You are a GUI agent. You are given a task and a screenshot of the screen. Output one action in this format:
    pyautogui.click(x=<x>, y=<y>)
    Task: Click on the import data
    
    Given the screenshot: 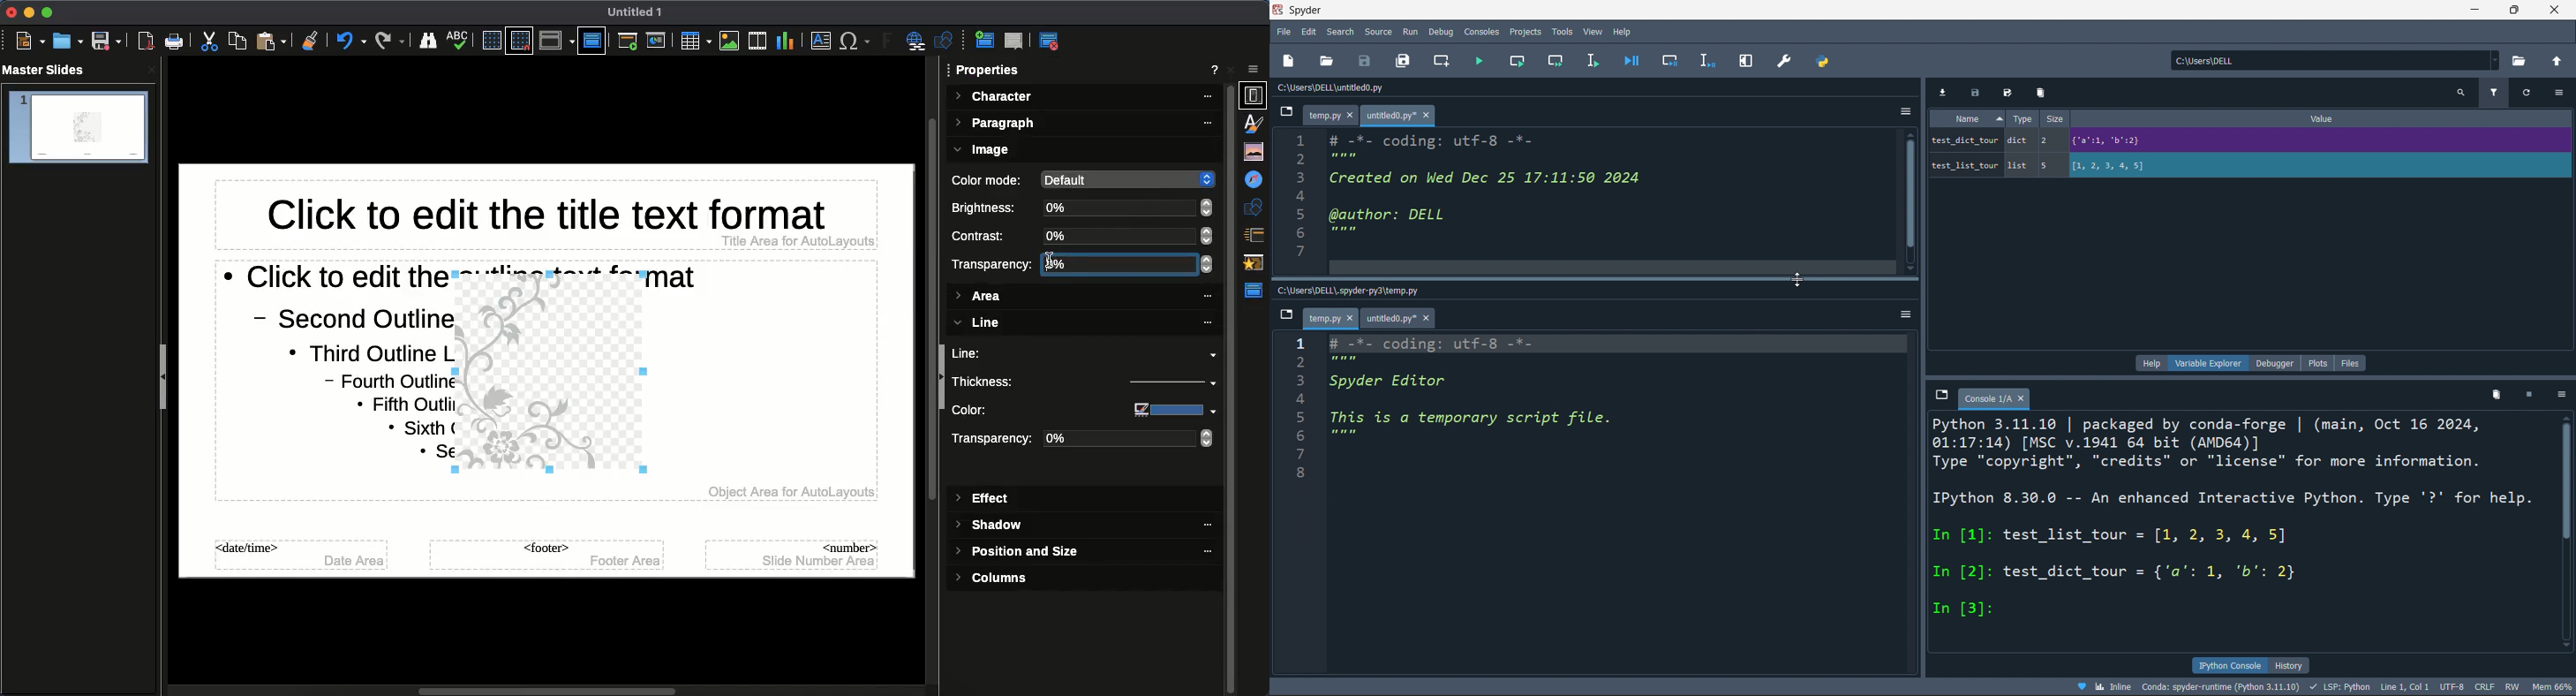 What is the action you would take?
    pyautogui.click(x=1945, y=91)
    